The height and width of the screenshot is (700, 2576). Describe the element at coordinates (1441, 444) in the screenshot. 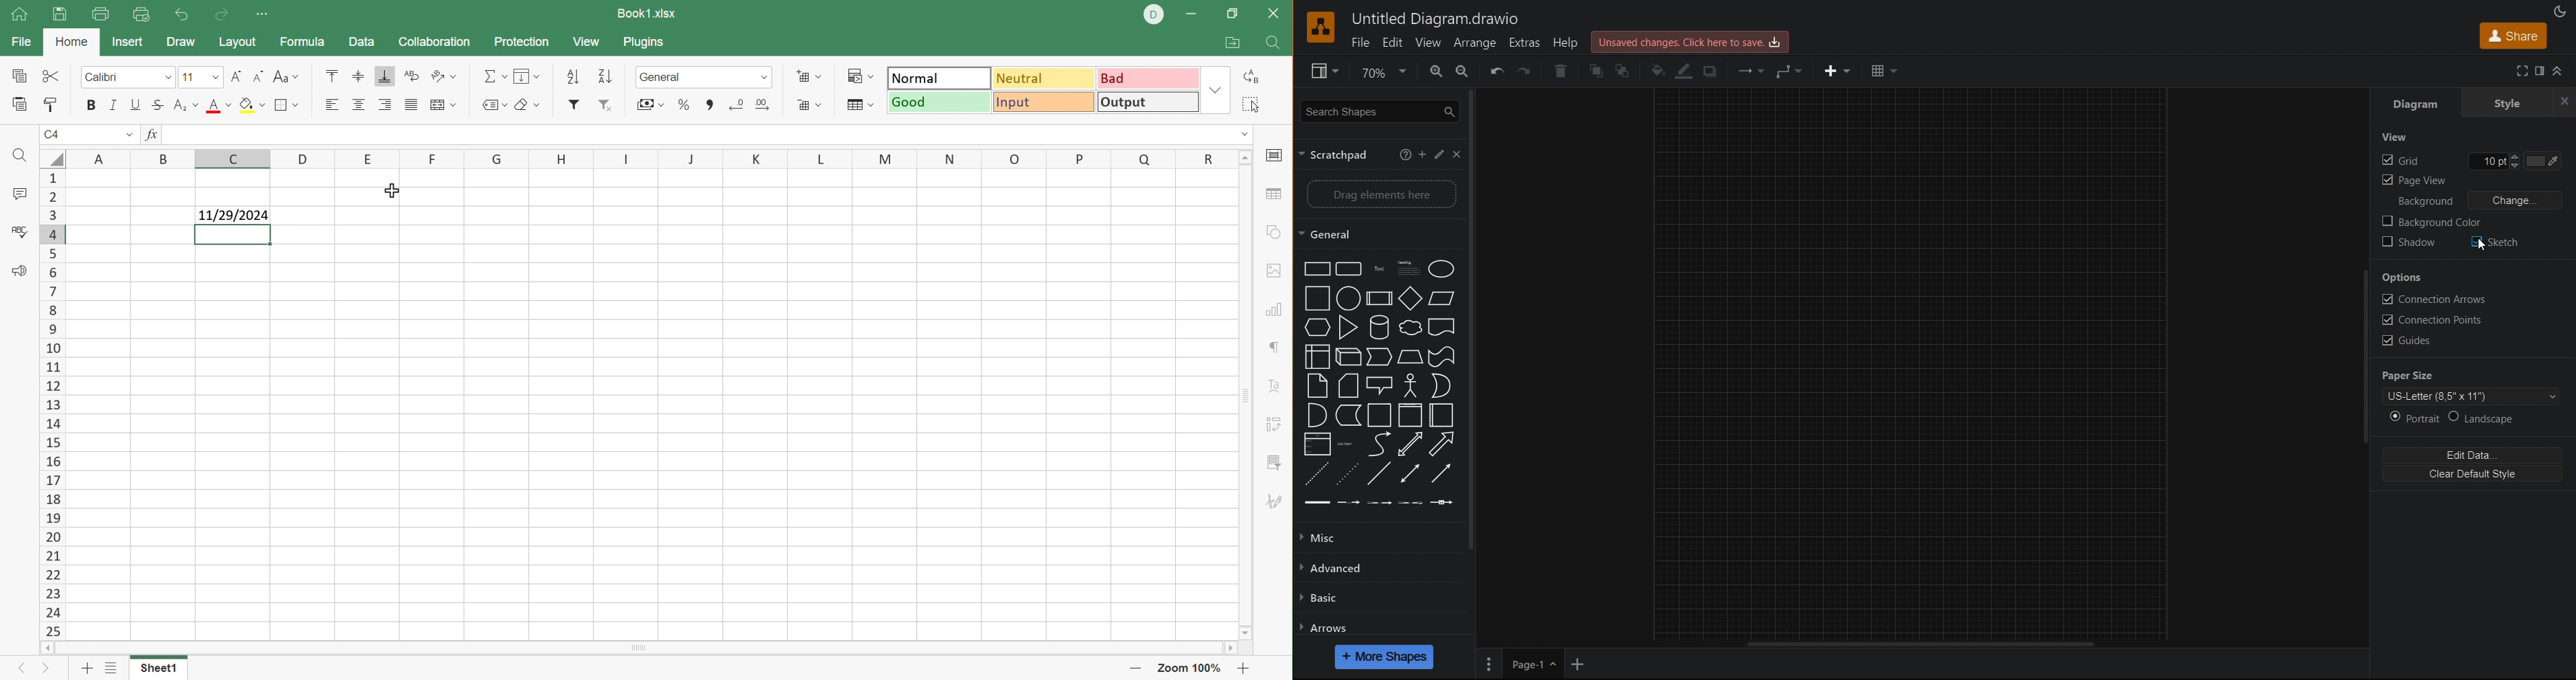

I see `arrow` at that location.